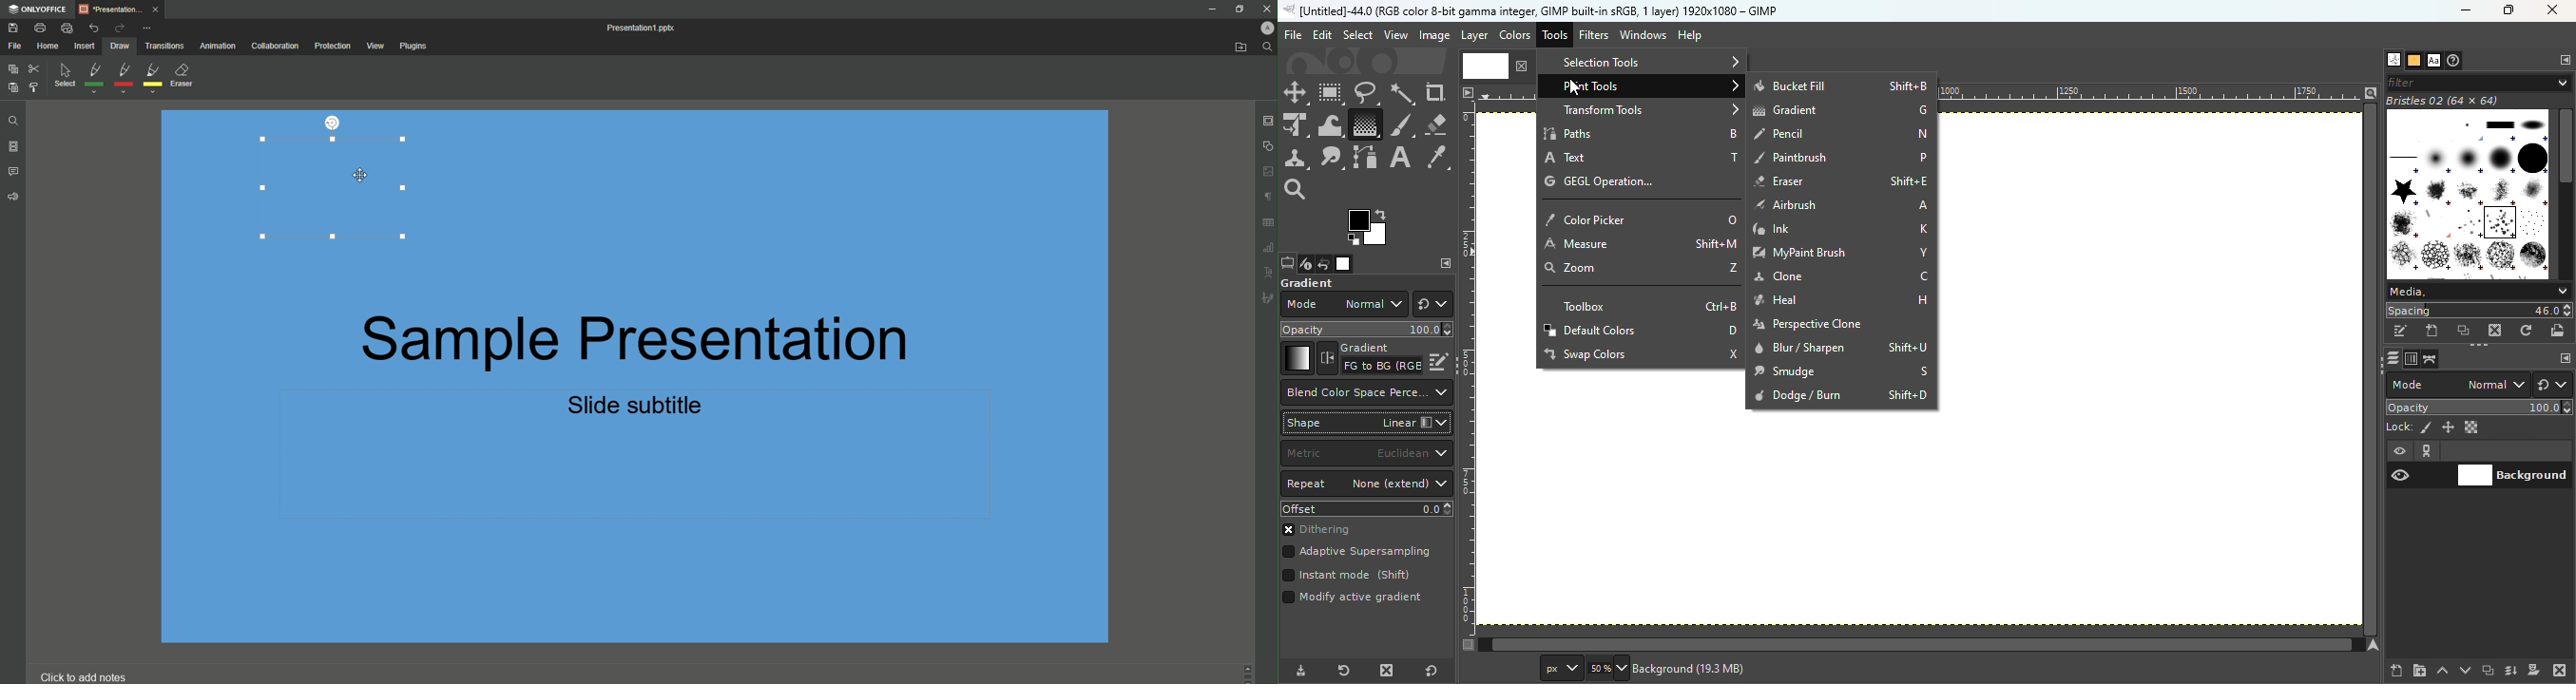 The width and height of the screenshot is (2576, 700). Describe the element at coordinates (1437, 159) in the screenshot. I see `Color picker tool` at that location.